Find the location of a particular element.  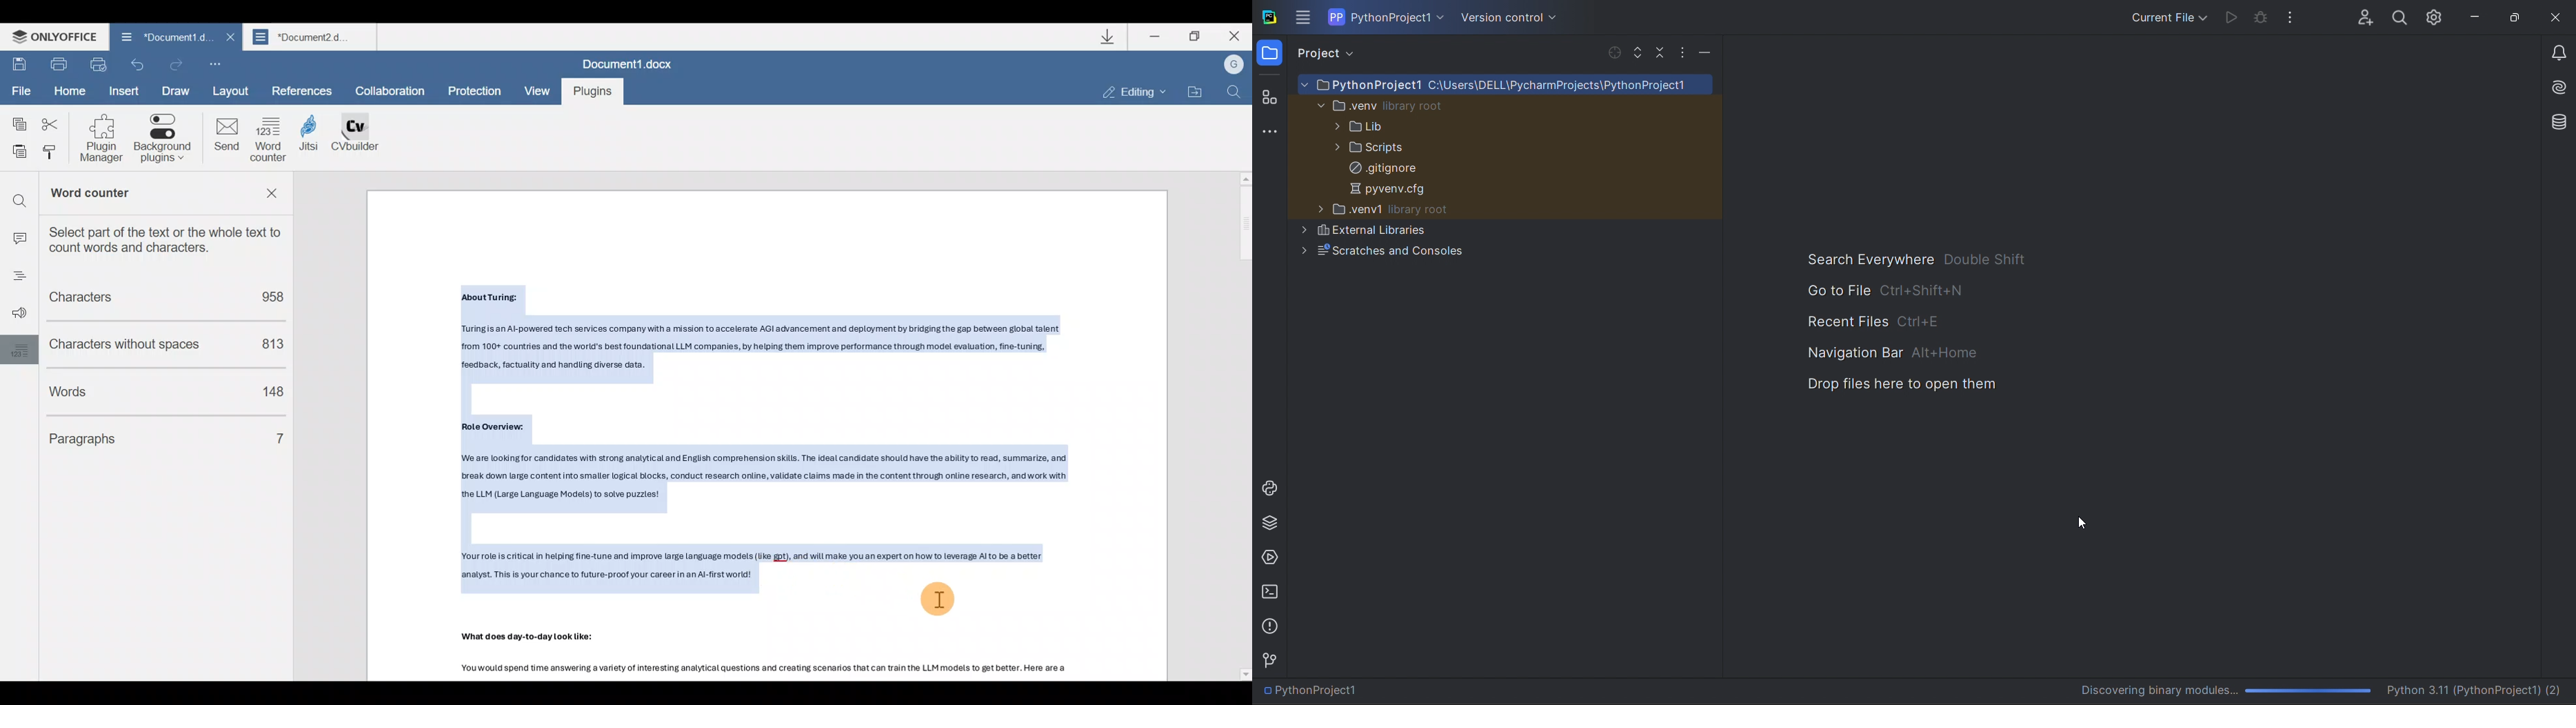

Cut is located at coordinates (48, 125).